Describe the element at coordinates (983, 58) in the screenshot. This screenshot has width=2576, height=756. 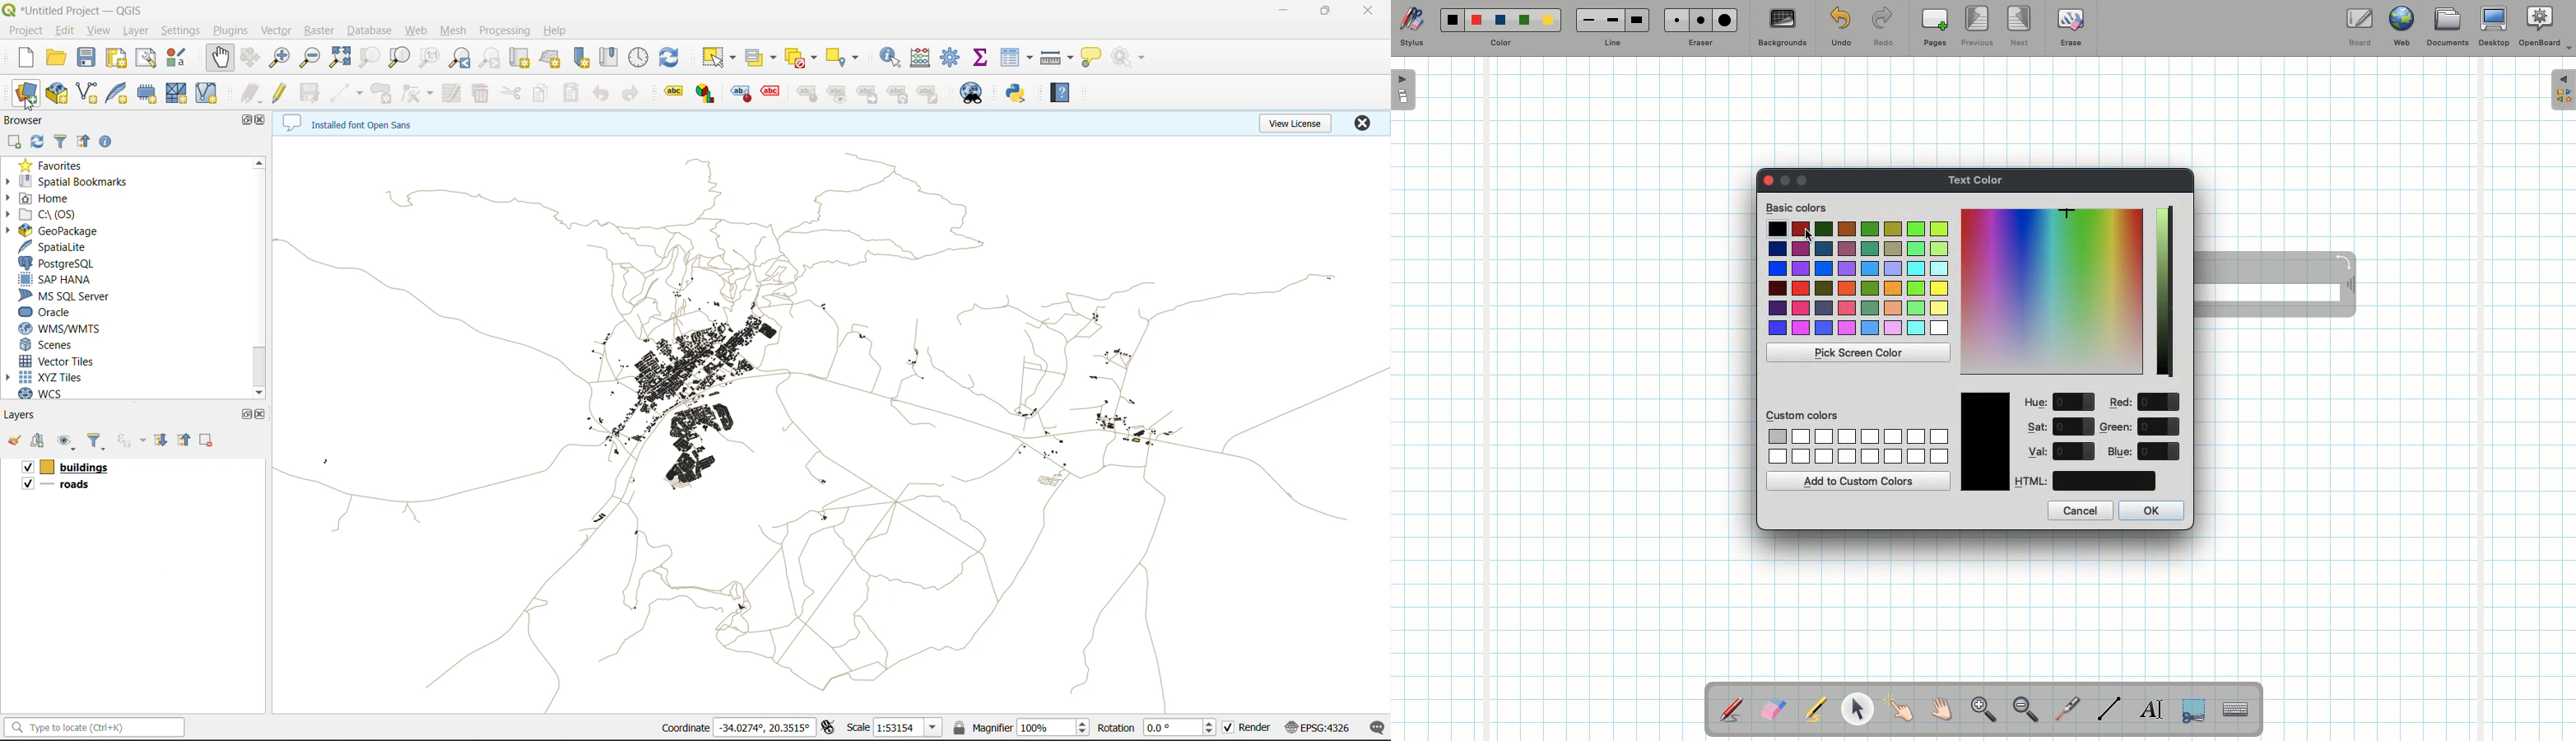
I see `statistical summary` at that location.